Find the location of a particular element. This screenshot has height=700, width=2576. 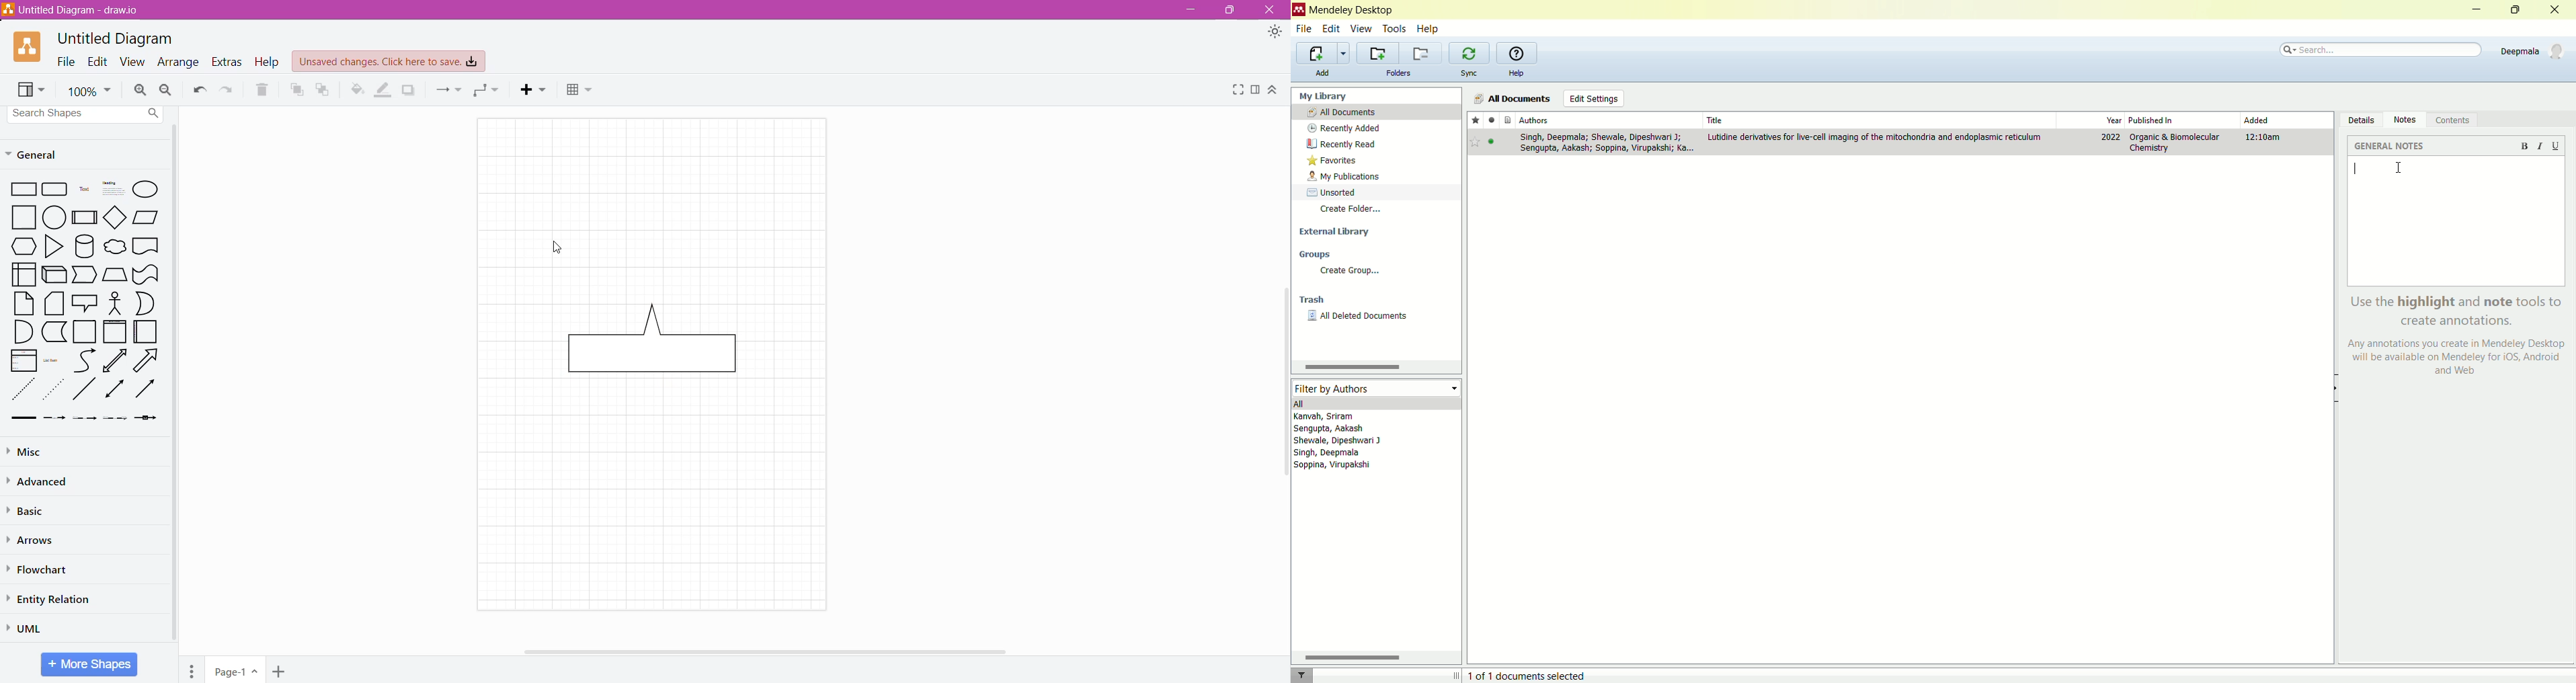

Stick Figure is located at coordinates (115, 303).